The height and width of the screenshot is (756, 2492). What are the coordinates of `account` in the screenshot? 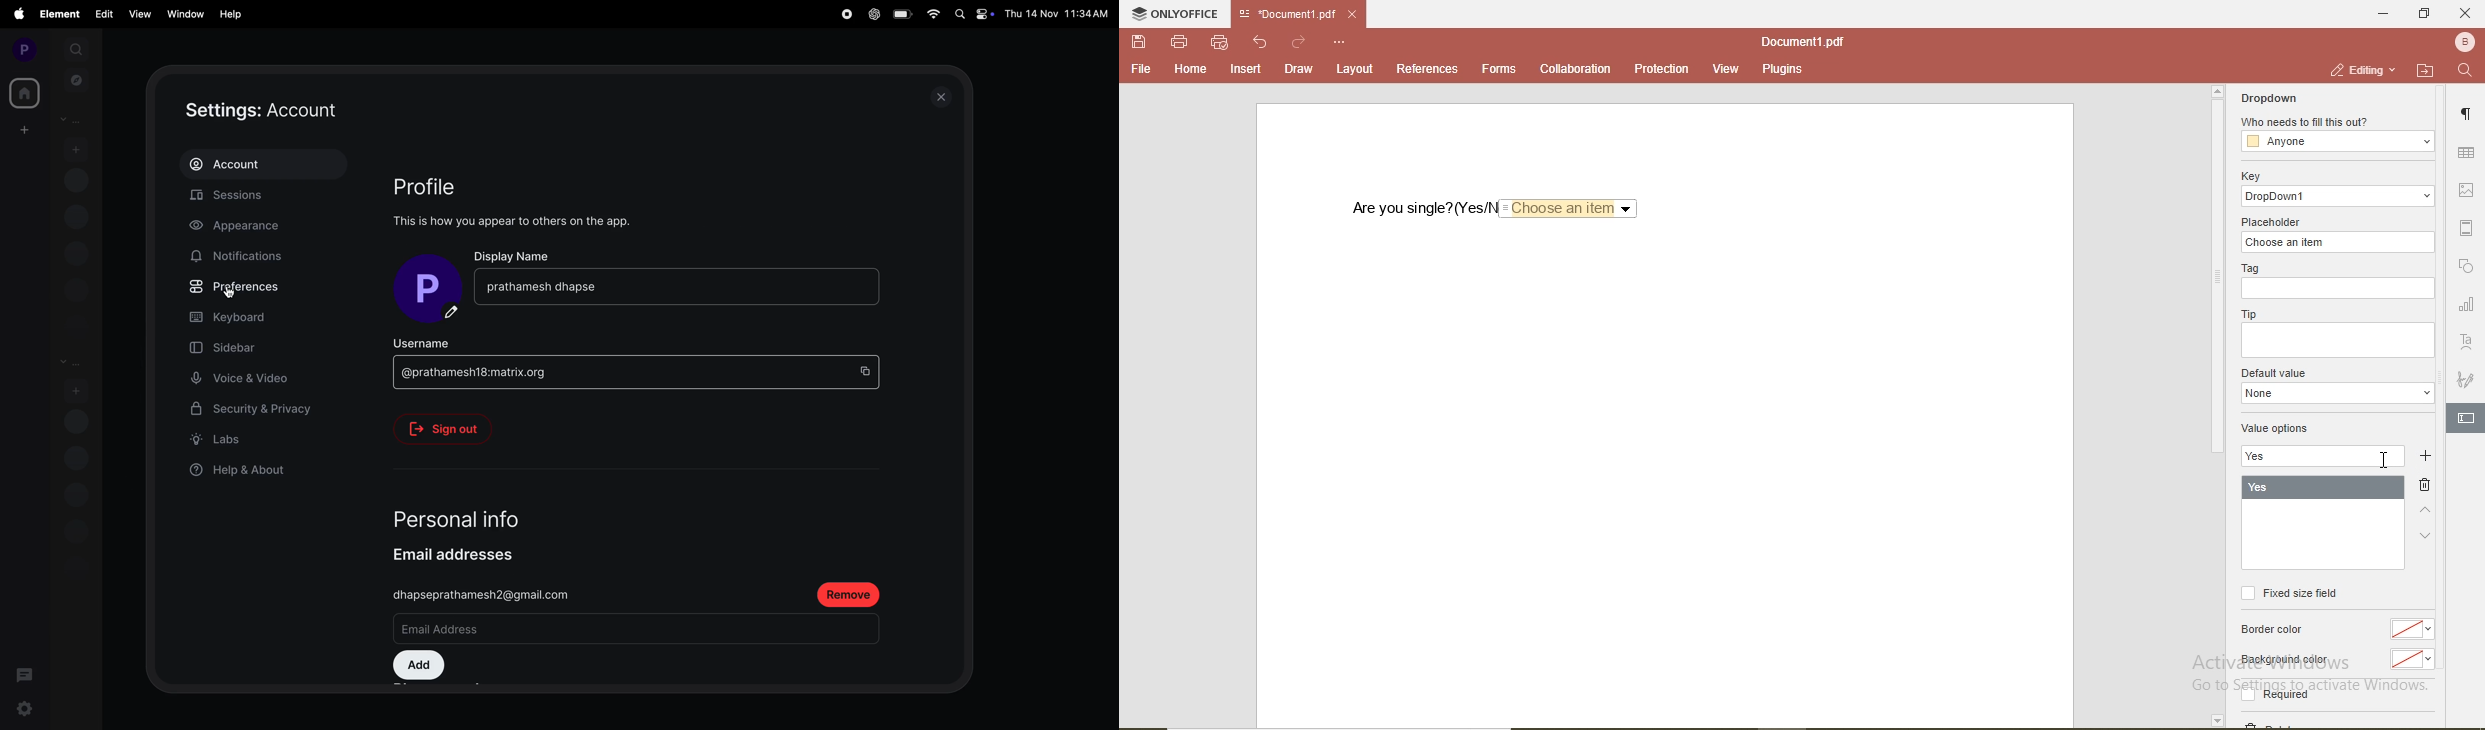 It's located at (268, 164).